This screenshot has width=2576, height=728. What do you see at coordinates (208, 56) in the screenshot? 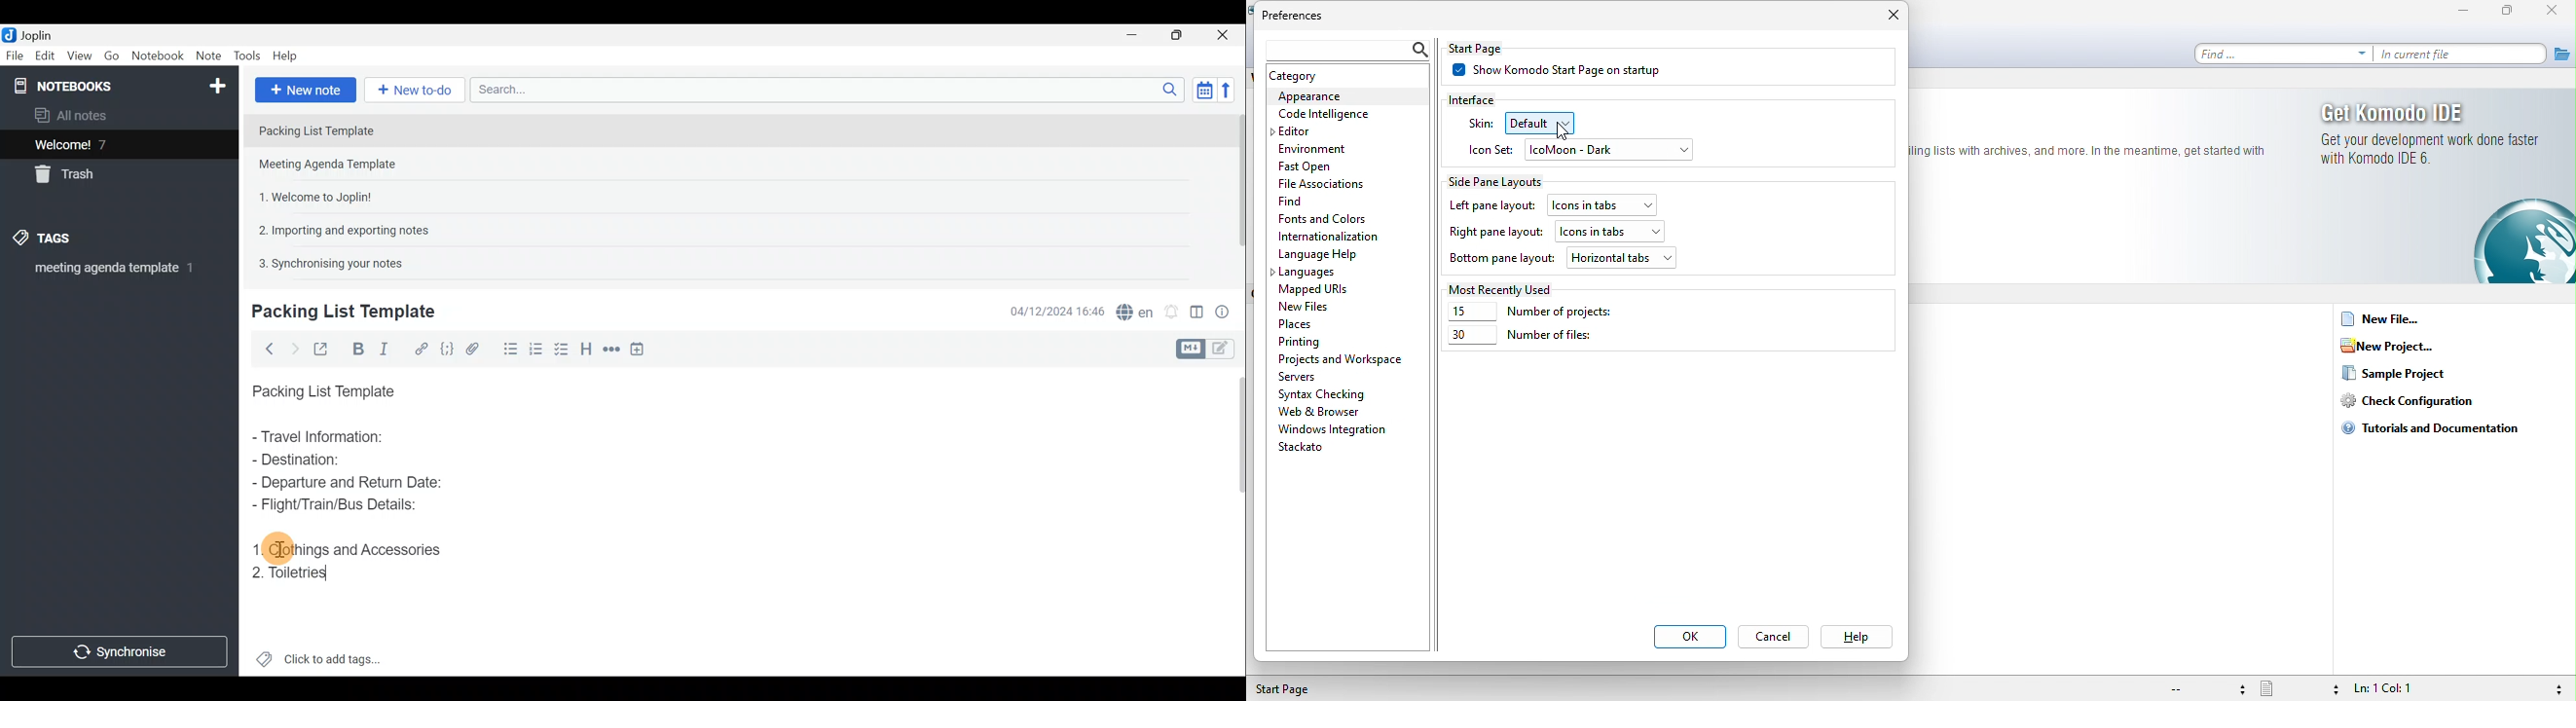
I see `Note` at bounding box center [208, 56].